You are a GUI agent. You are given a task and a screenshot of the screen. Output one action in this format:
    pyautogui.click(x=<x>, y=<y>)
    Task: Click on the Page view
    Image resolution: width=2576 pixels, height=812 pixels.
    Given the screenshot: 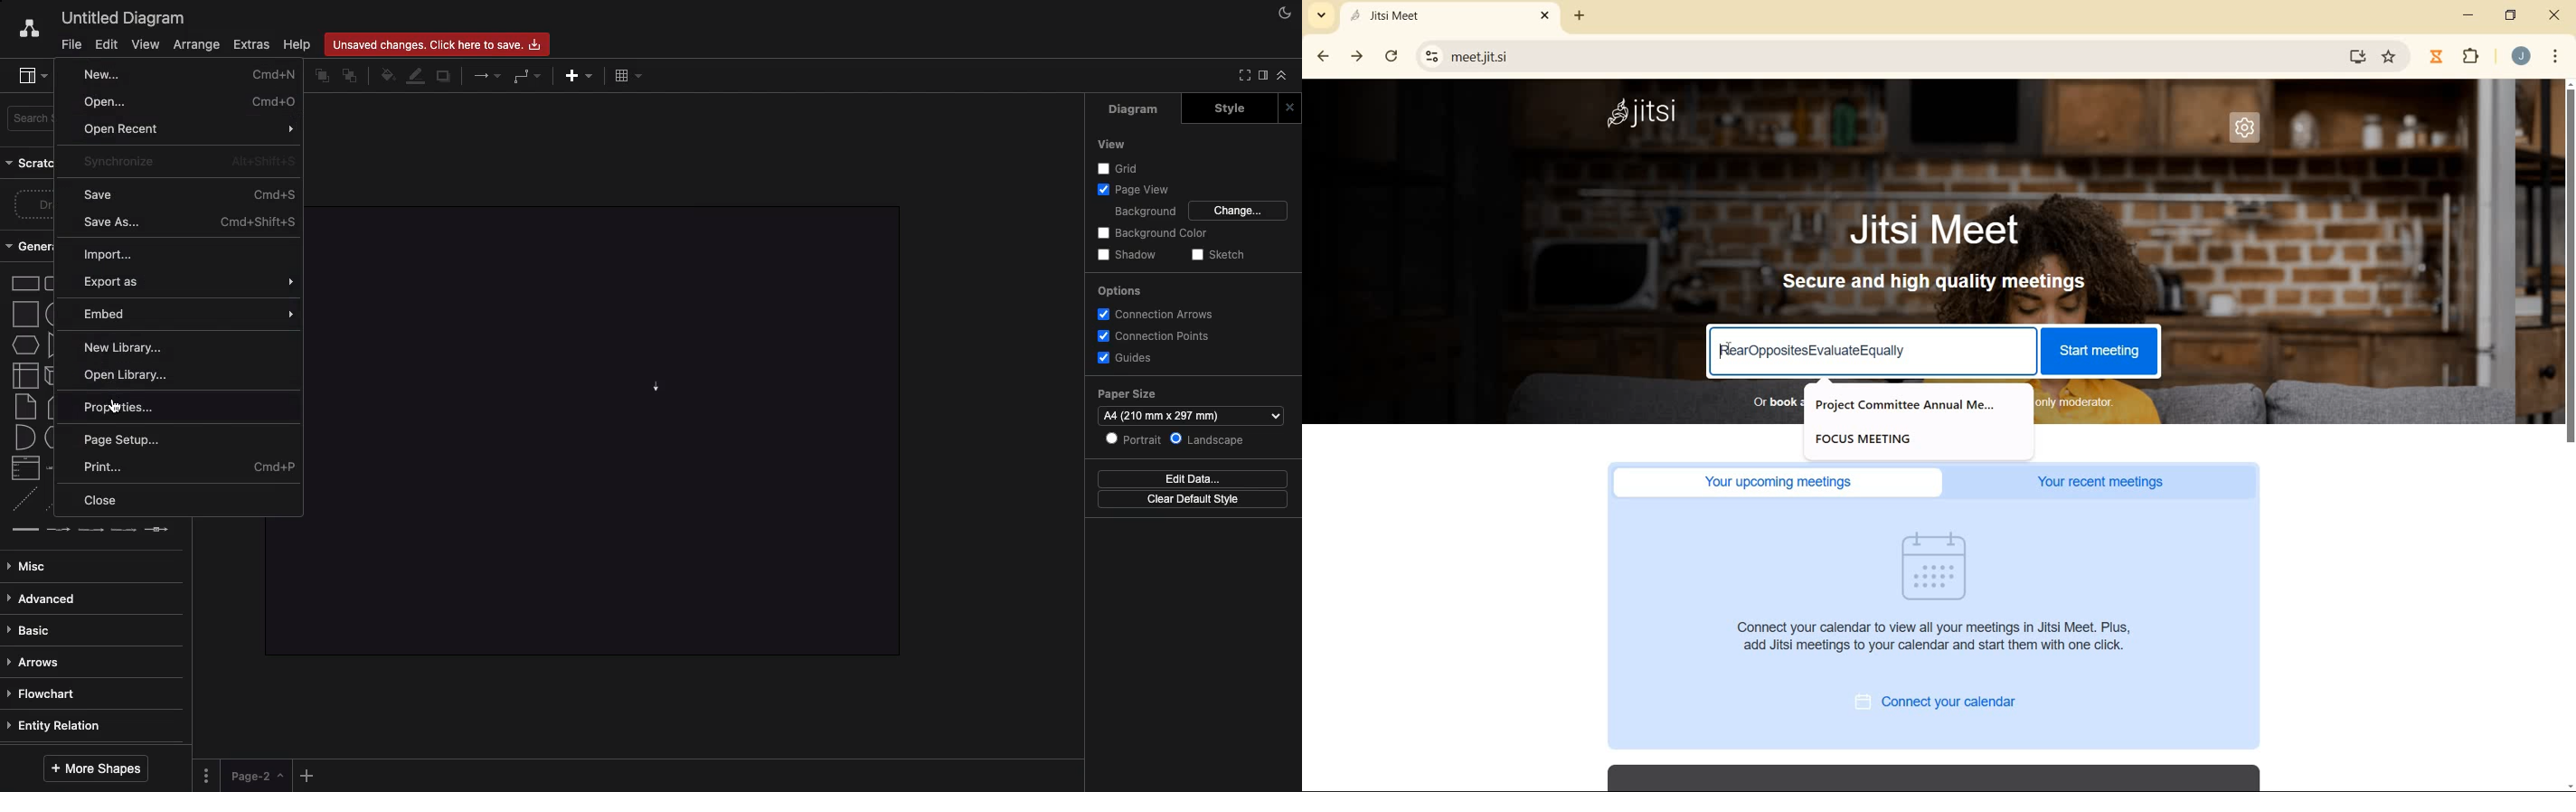 What is the action you would take?
    pyautogui.click(x=1130, y=188)
    